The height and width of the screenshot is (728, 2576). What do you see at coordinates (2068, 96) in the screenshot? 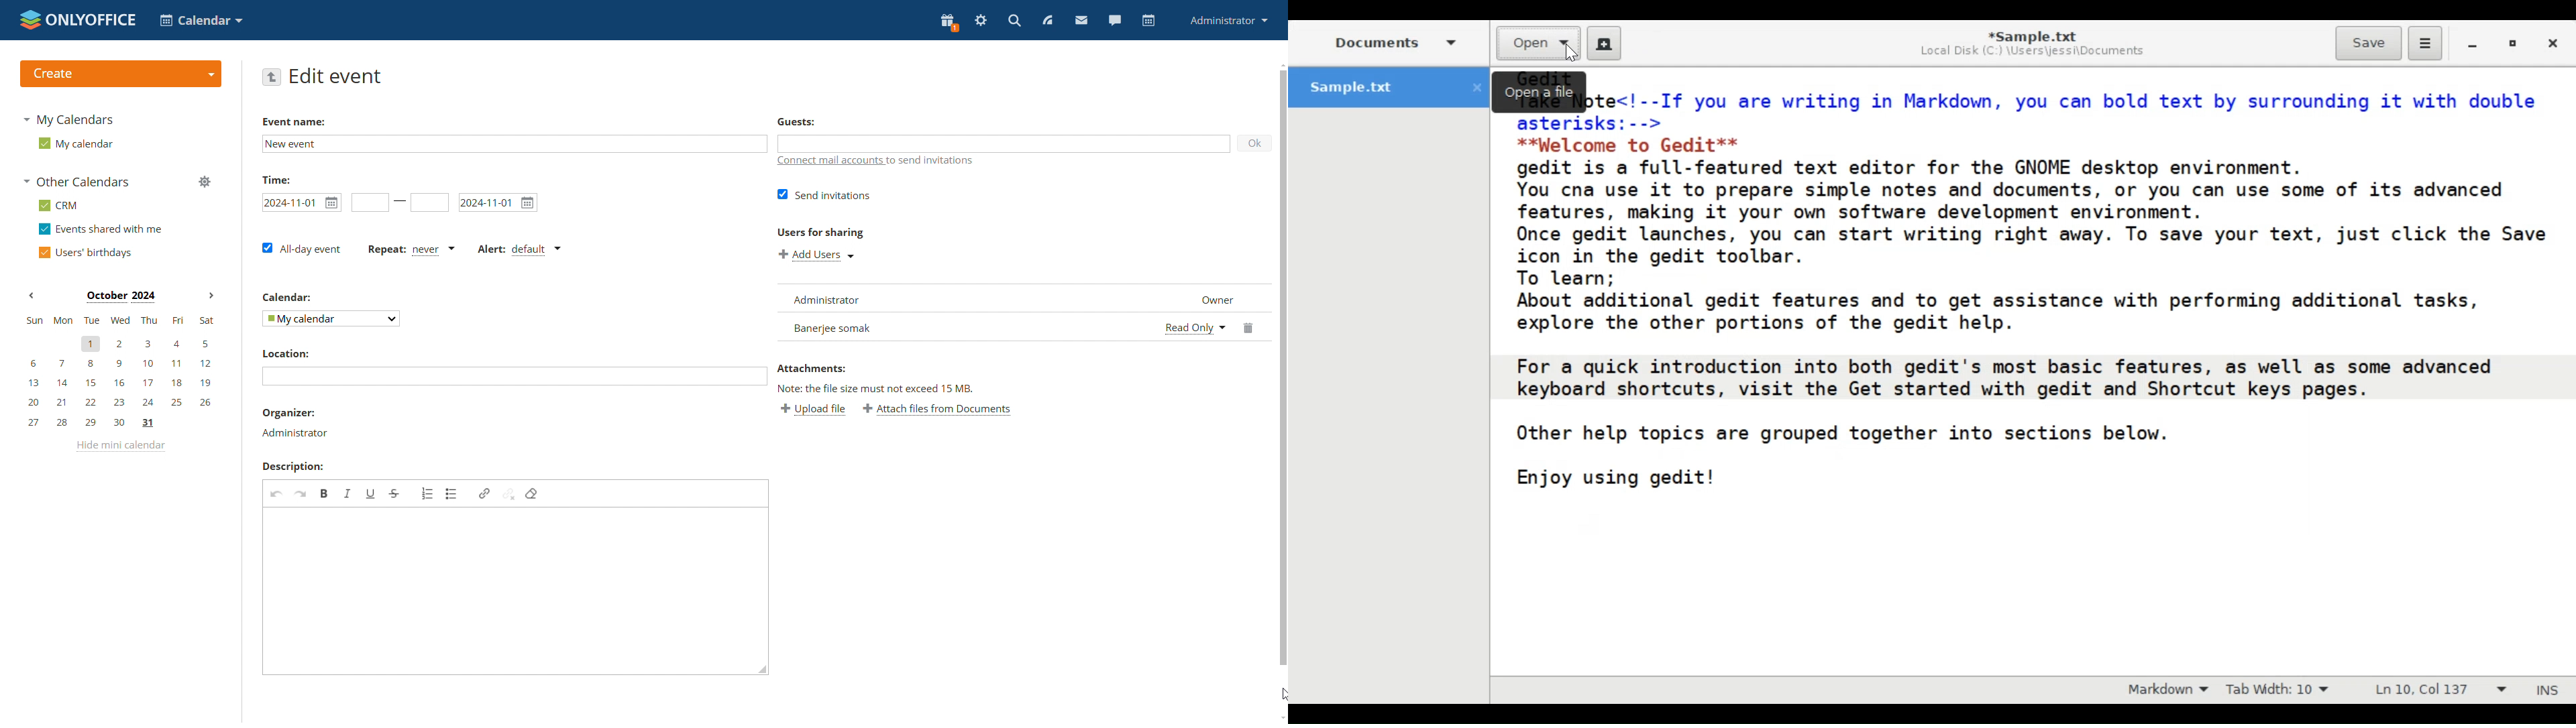
I see `e<!--If you are writing in Markdown, you can bold text by surrounding it with double` at bounding box center [2068, 96].